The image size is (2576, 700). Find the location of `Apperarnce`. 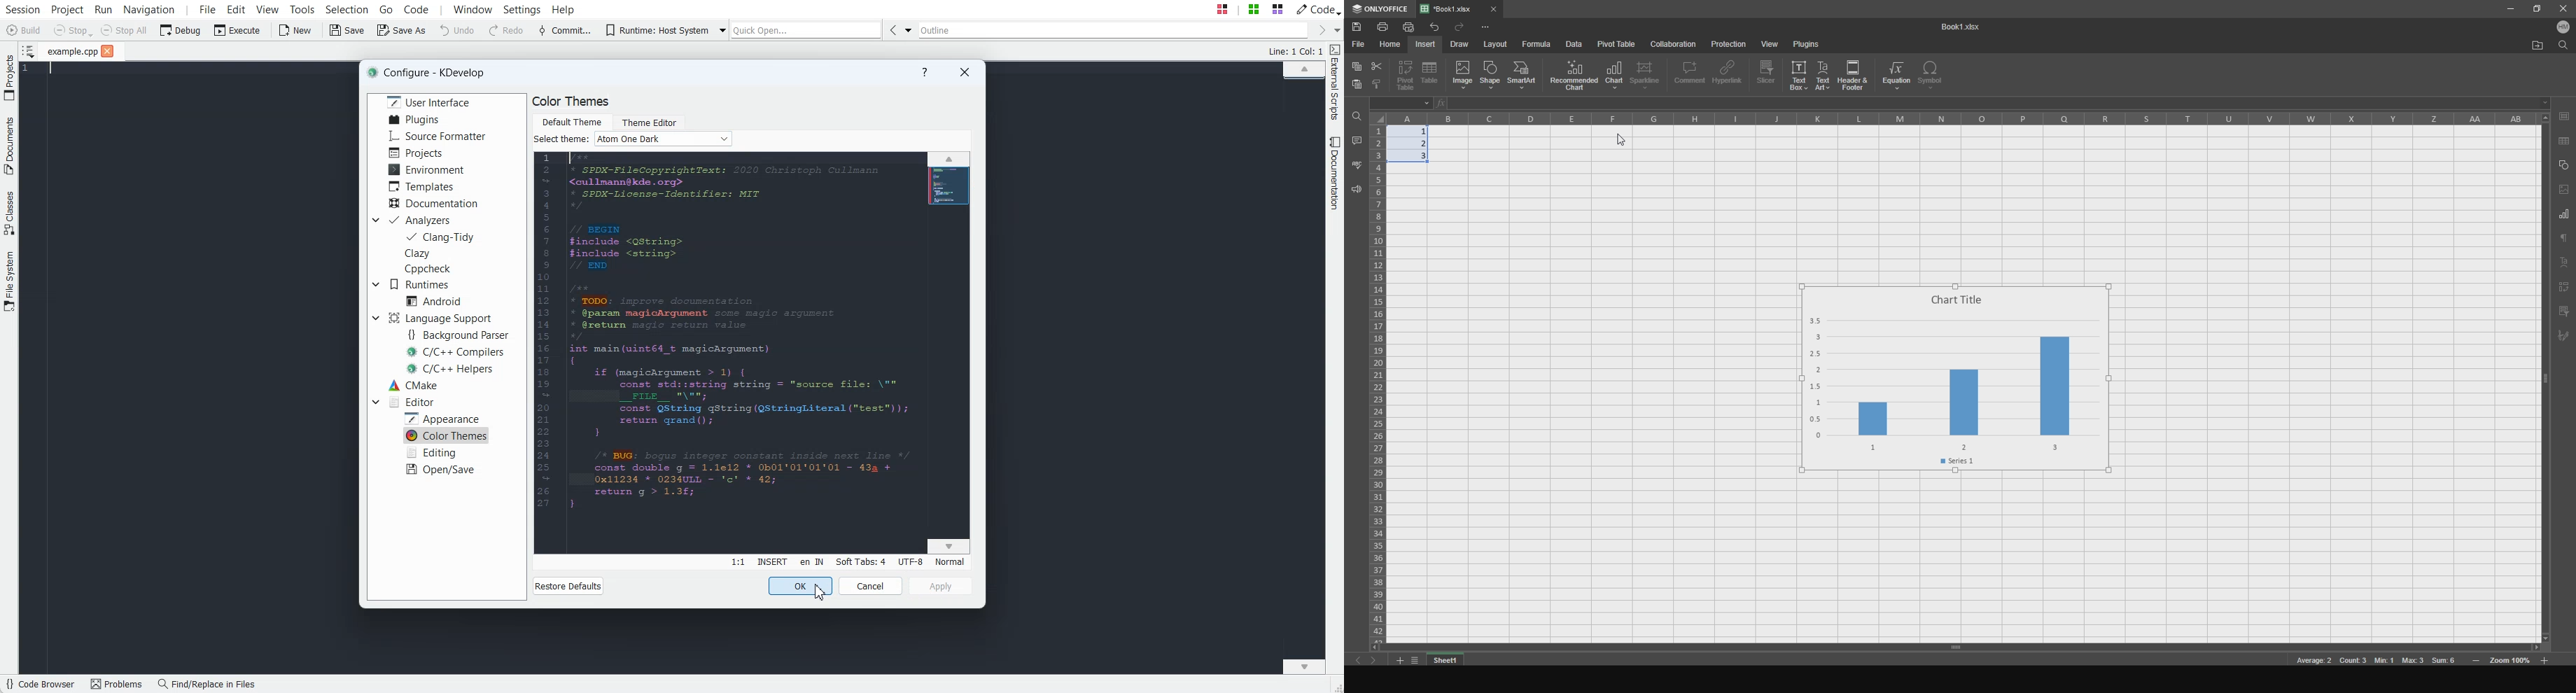

Apperarnce is located at coordinates (445, 418).